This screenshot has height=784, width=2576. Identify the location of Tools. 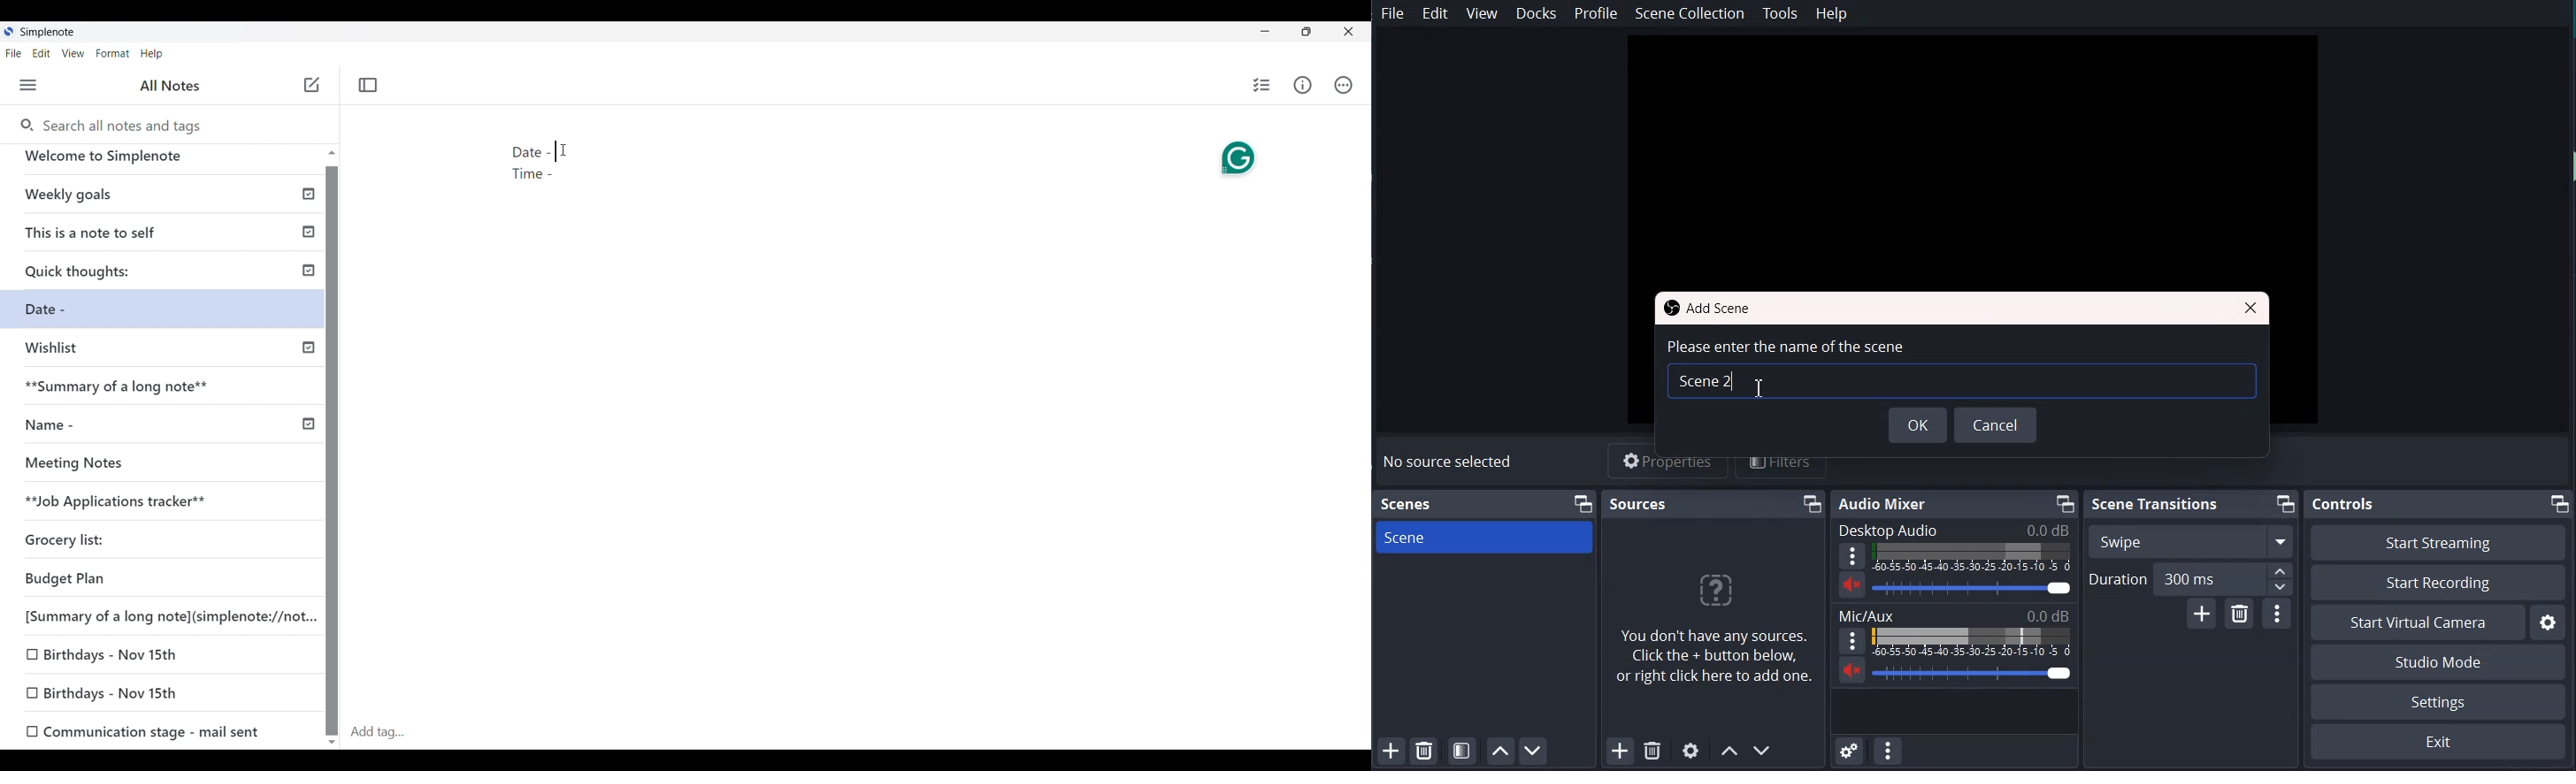
(1781, 14).